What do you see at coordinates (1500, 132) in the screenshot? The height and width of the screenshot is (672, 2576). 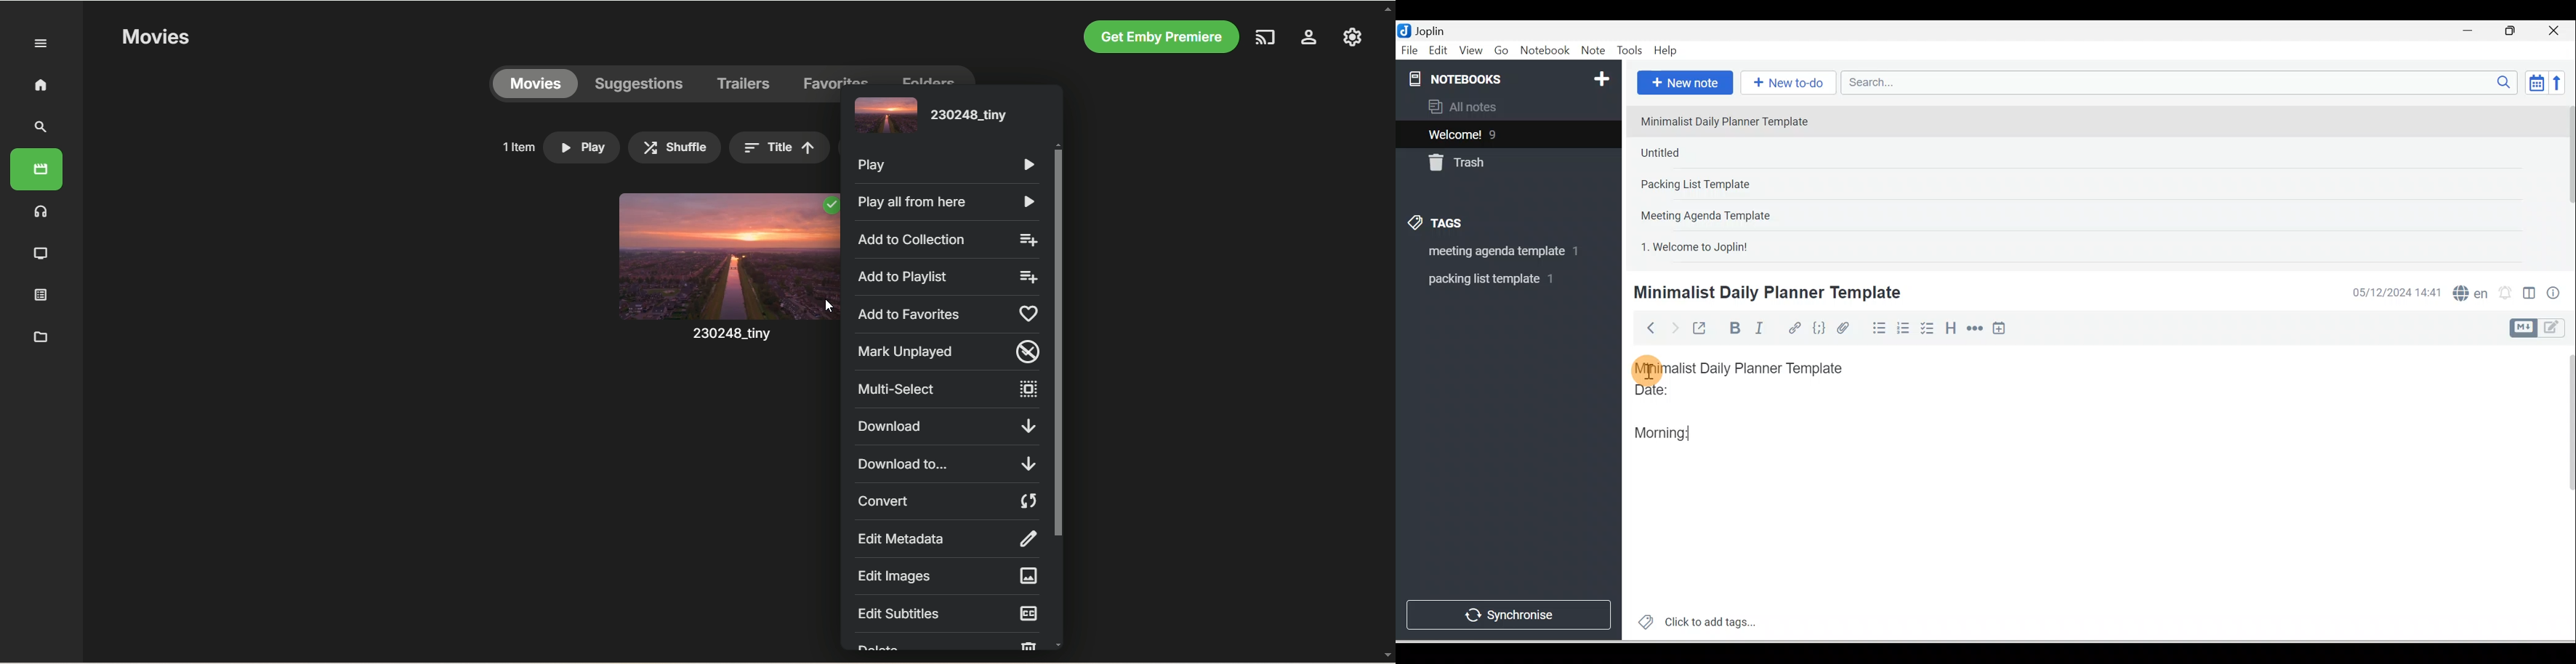 I see `Notes` at bounding box center [1500, 132].